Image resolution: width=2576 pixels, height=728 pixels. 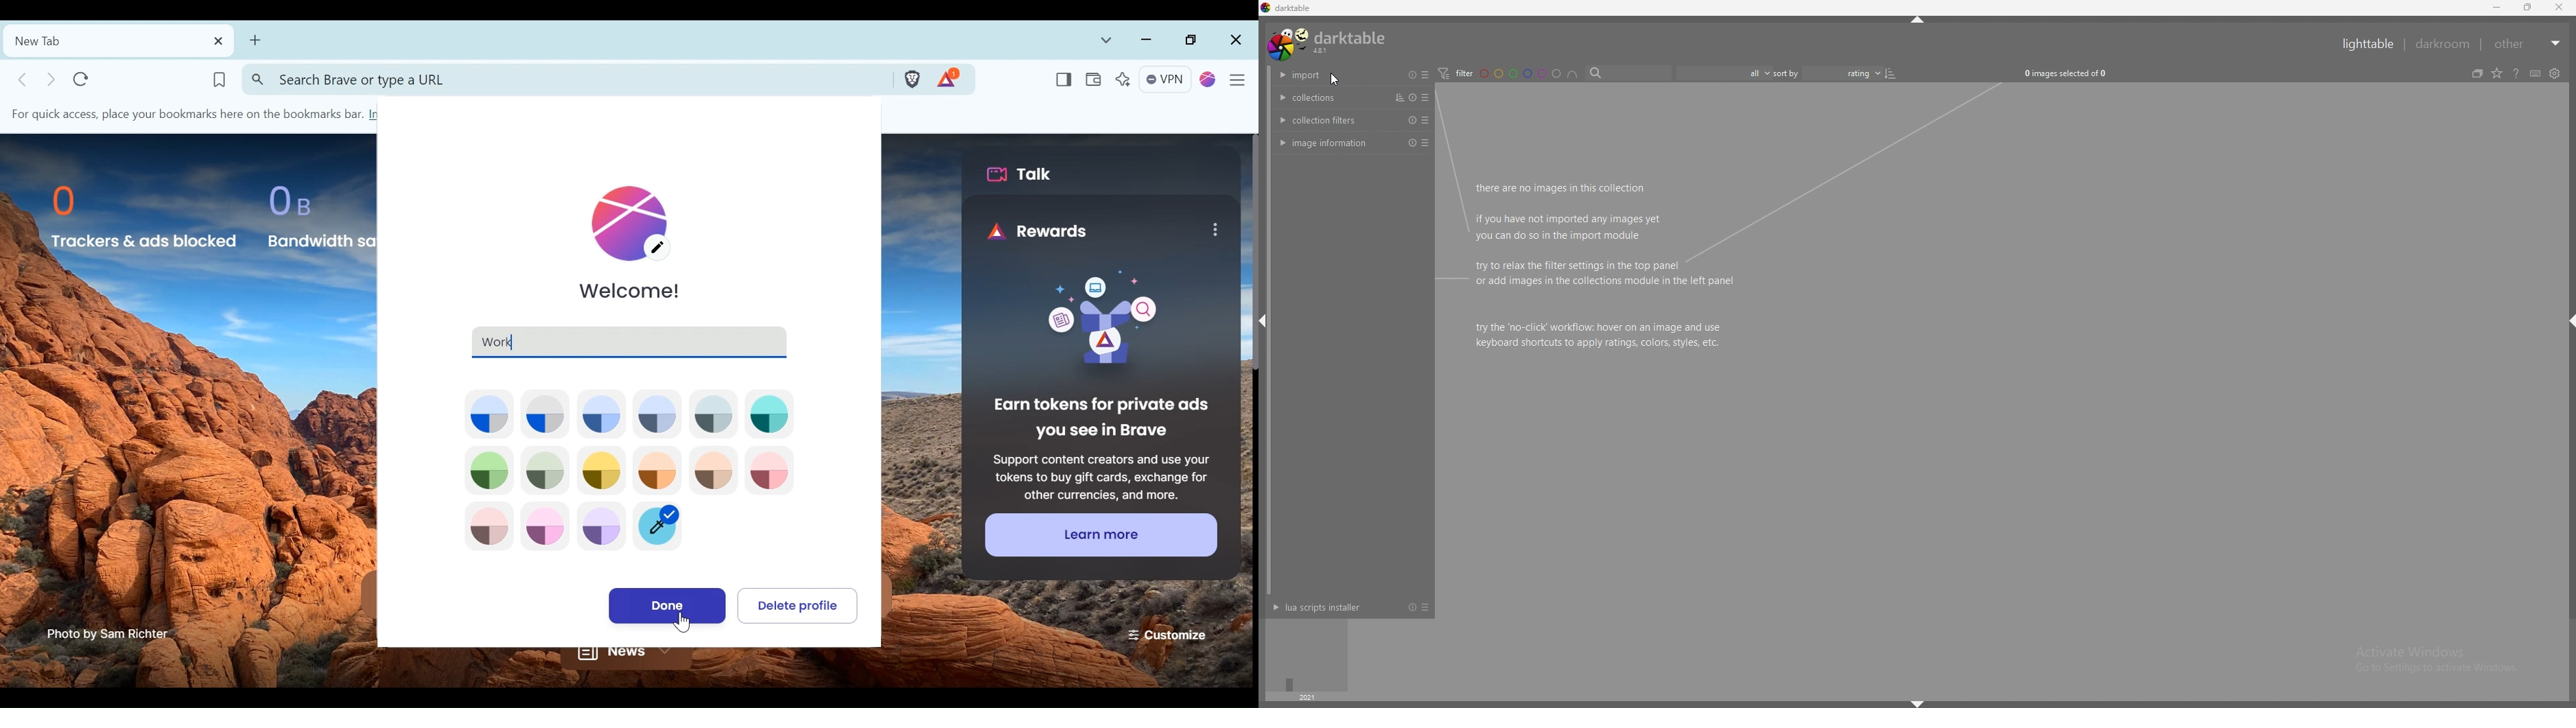 I want to click on rewards, so click(x=1040, y=231).